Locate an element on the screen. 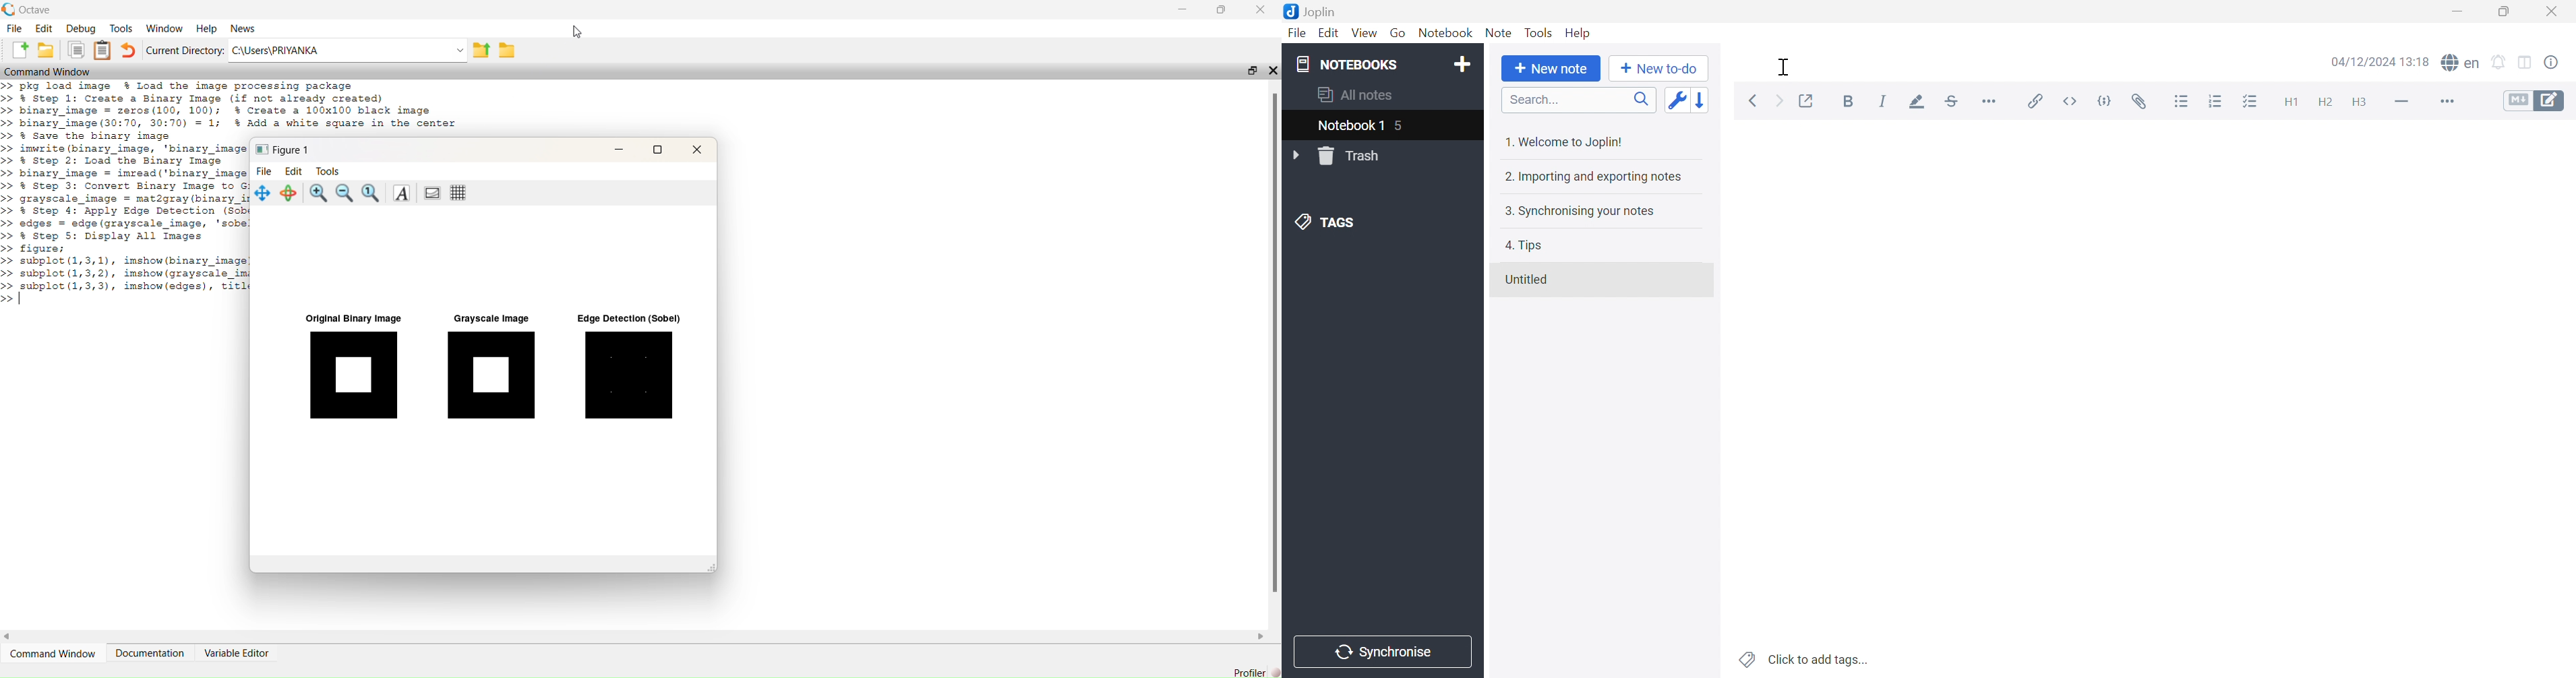  Help is located at coordinates (1578, 34).